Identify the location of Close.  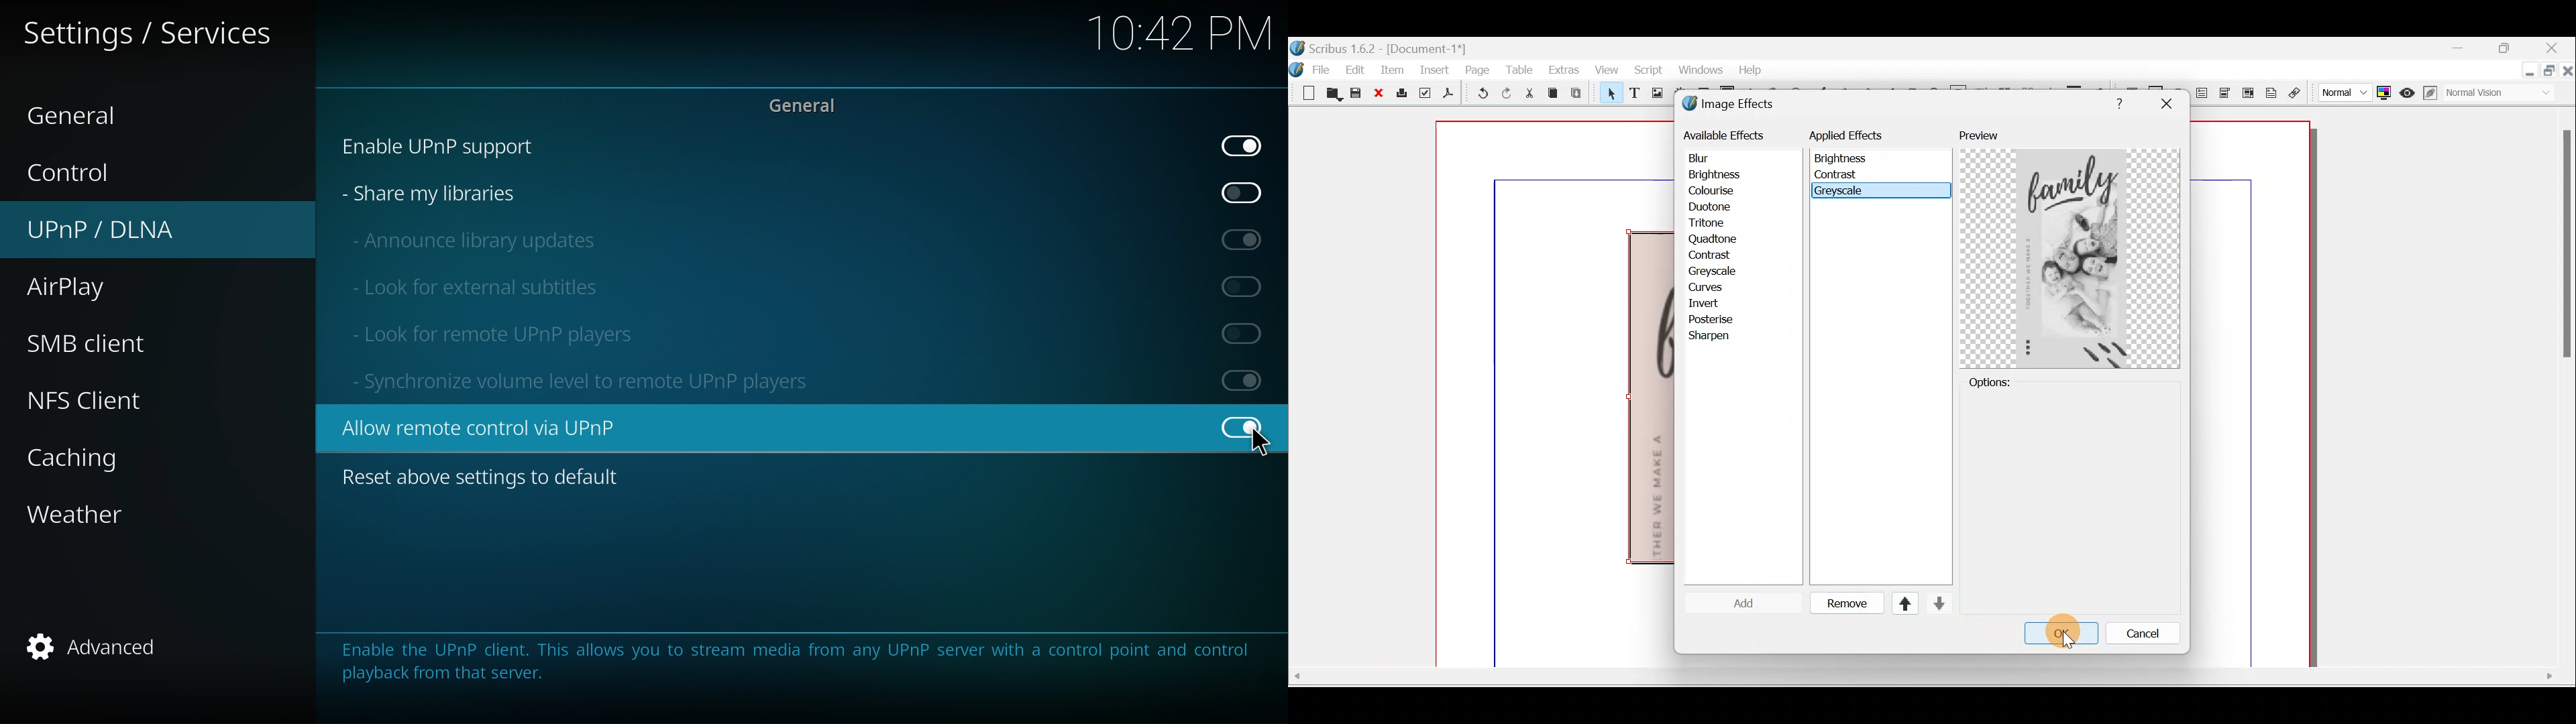
(2567, 72).